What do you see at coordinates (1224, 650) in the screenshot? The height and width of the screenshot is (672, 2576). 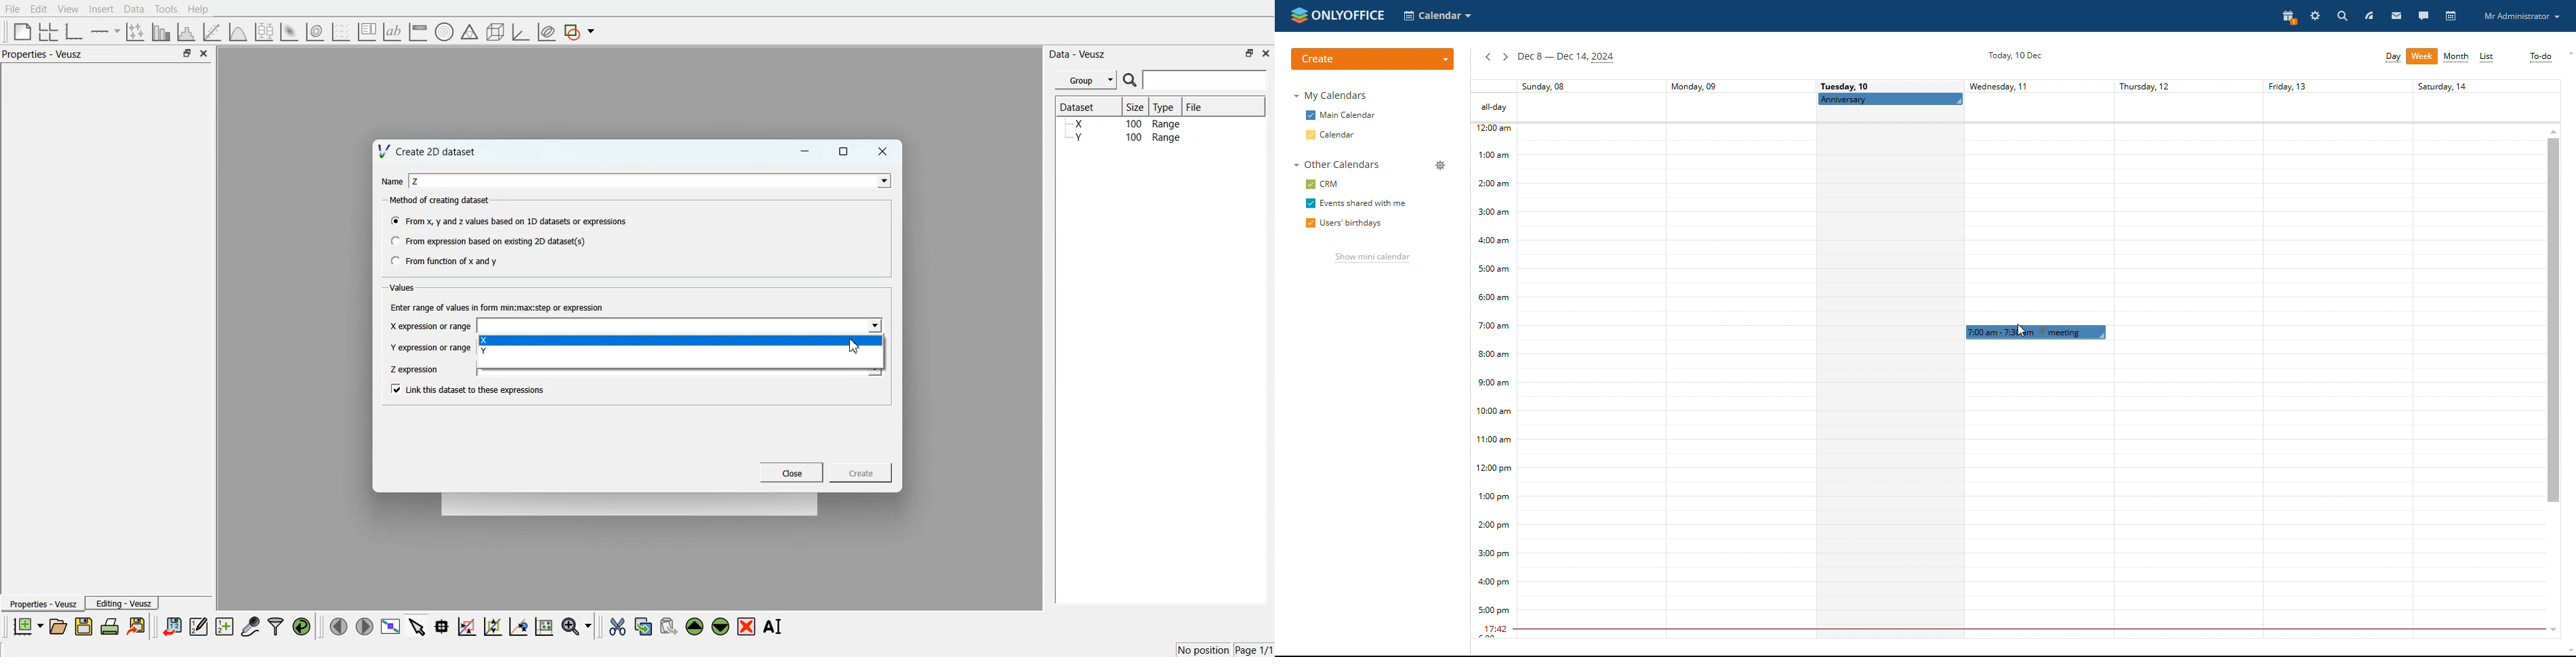 I see `No position Page 1/1` at bounding box center [1224, 650].